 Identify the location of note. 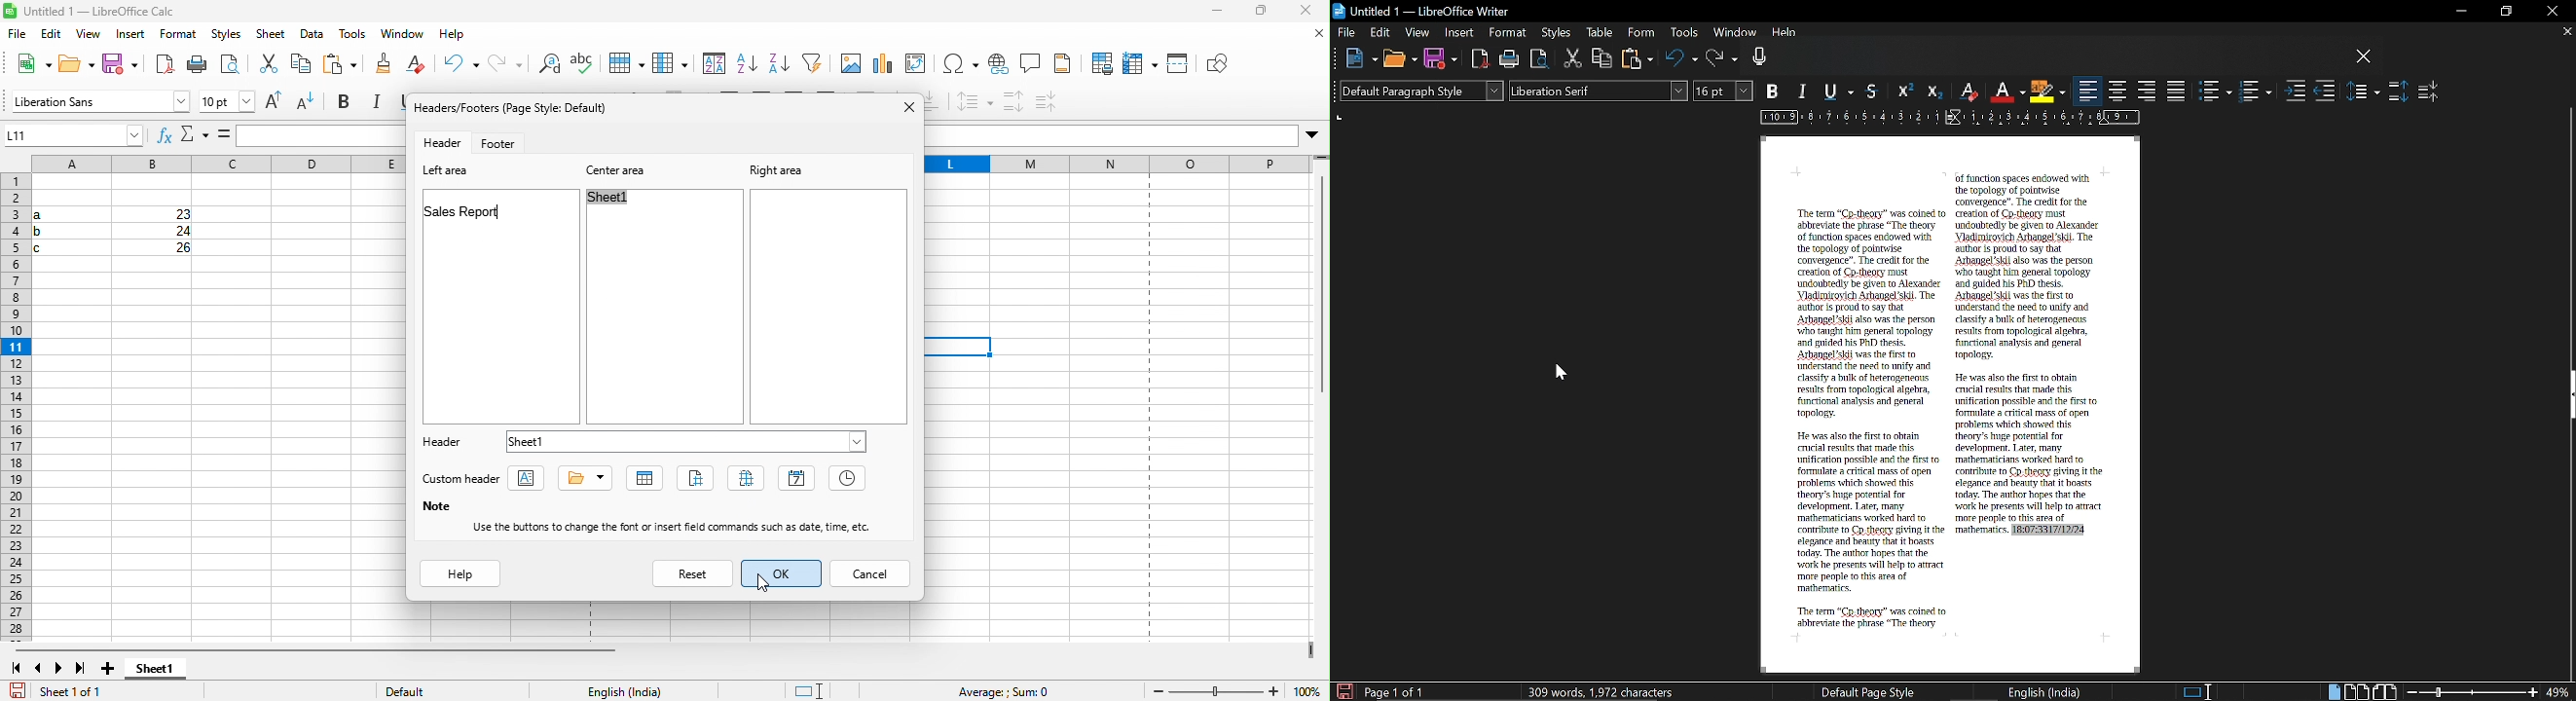
(441, 505).